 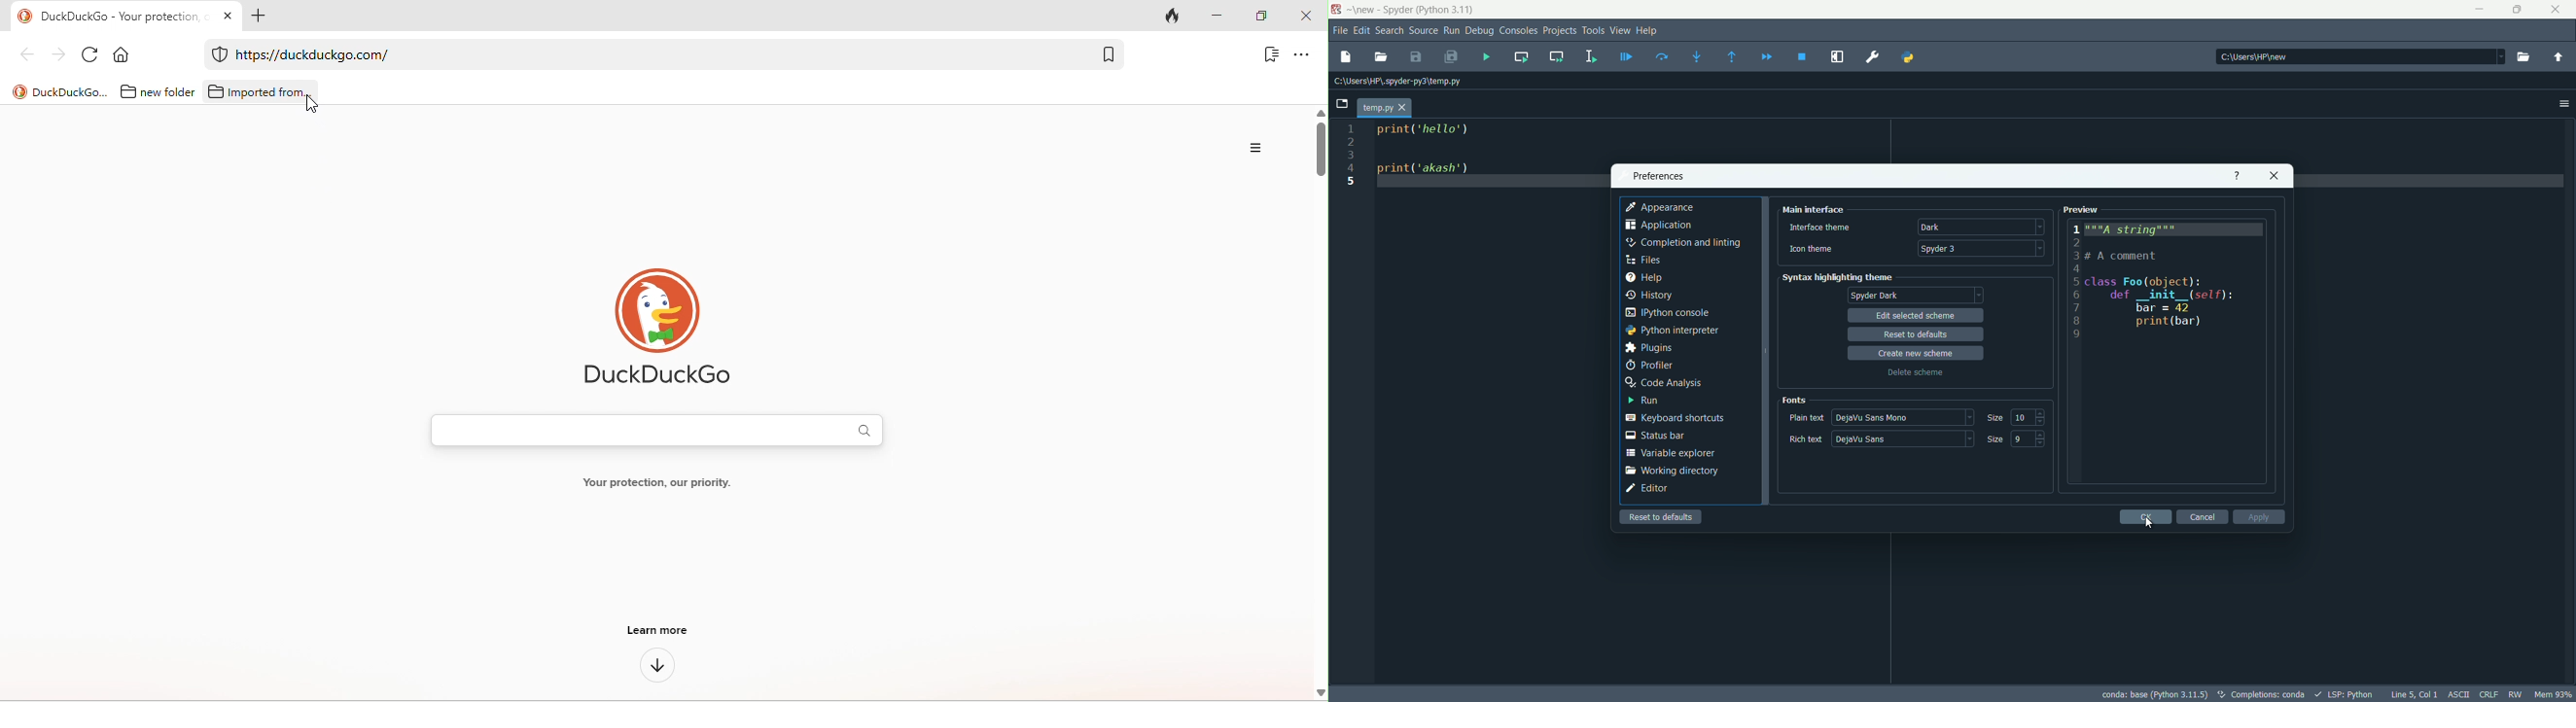 I want to click on completions: conda, so click(x=2260, y=694).